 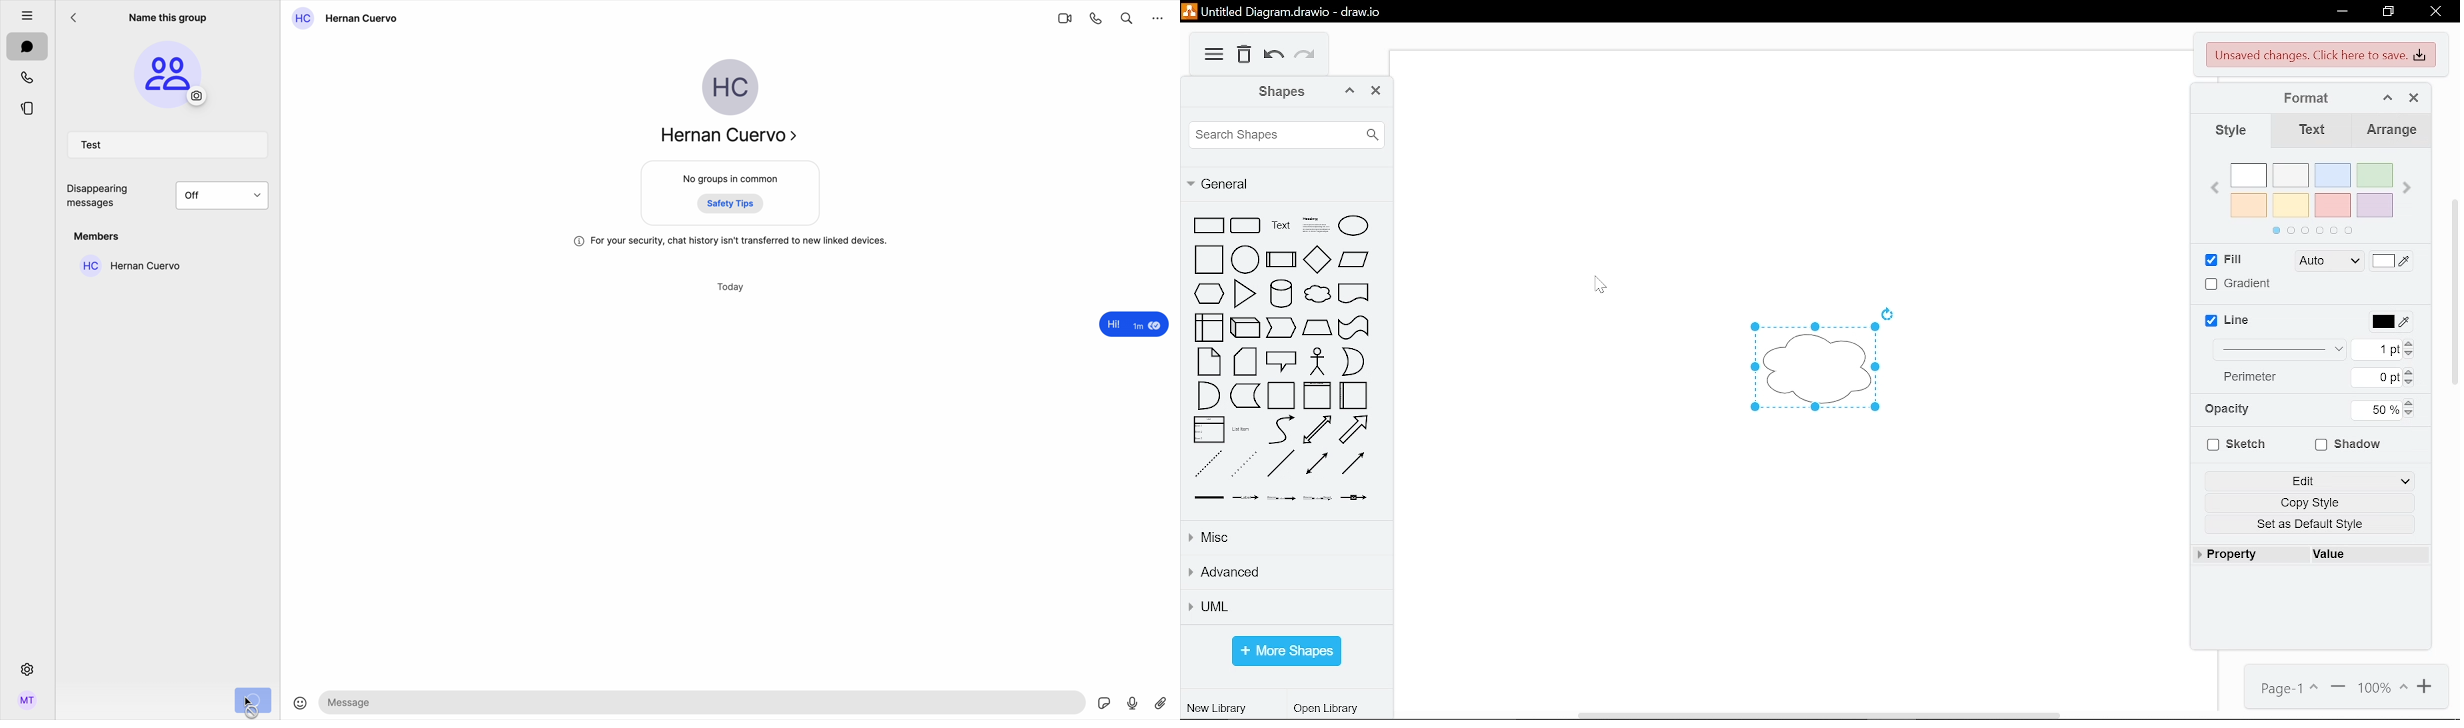 What do you see at coordinates (2406, 187) in the screenshot?
I see `next` at bounding box center [2406, 187].